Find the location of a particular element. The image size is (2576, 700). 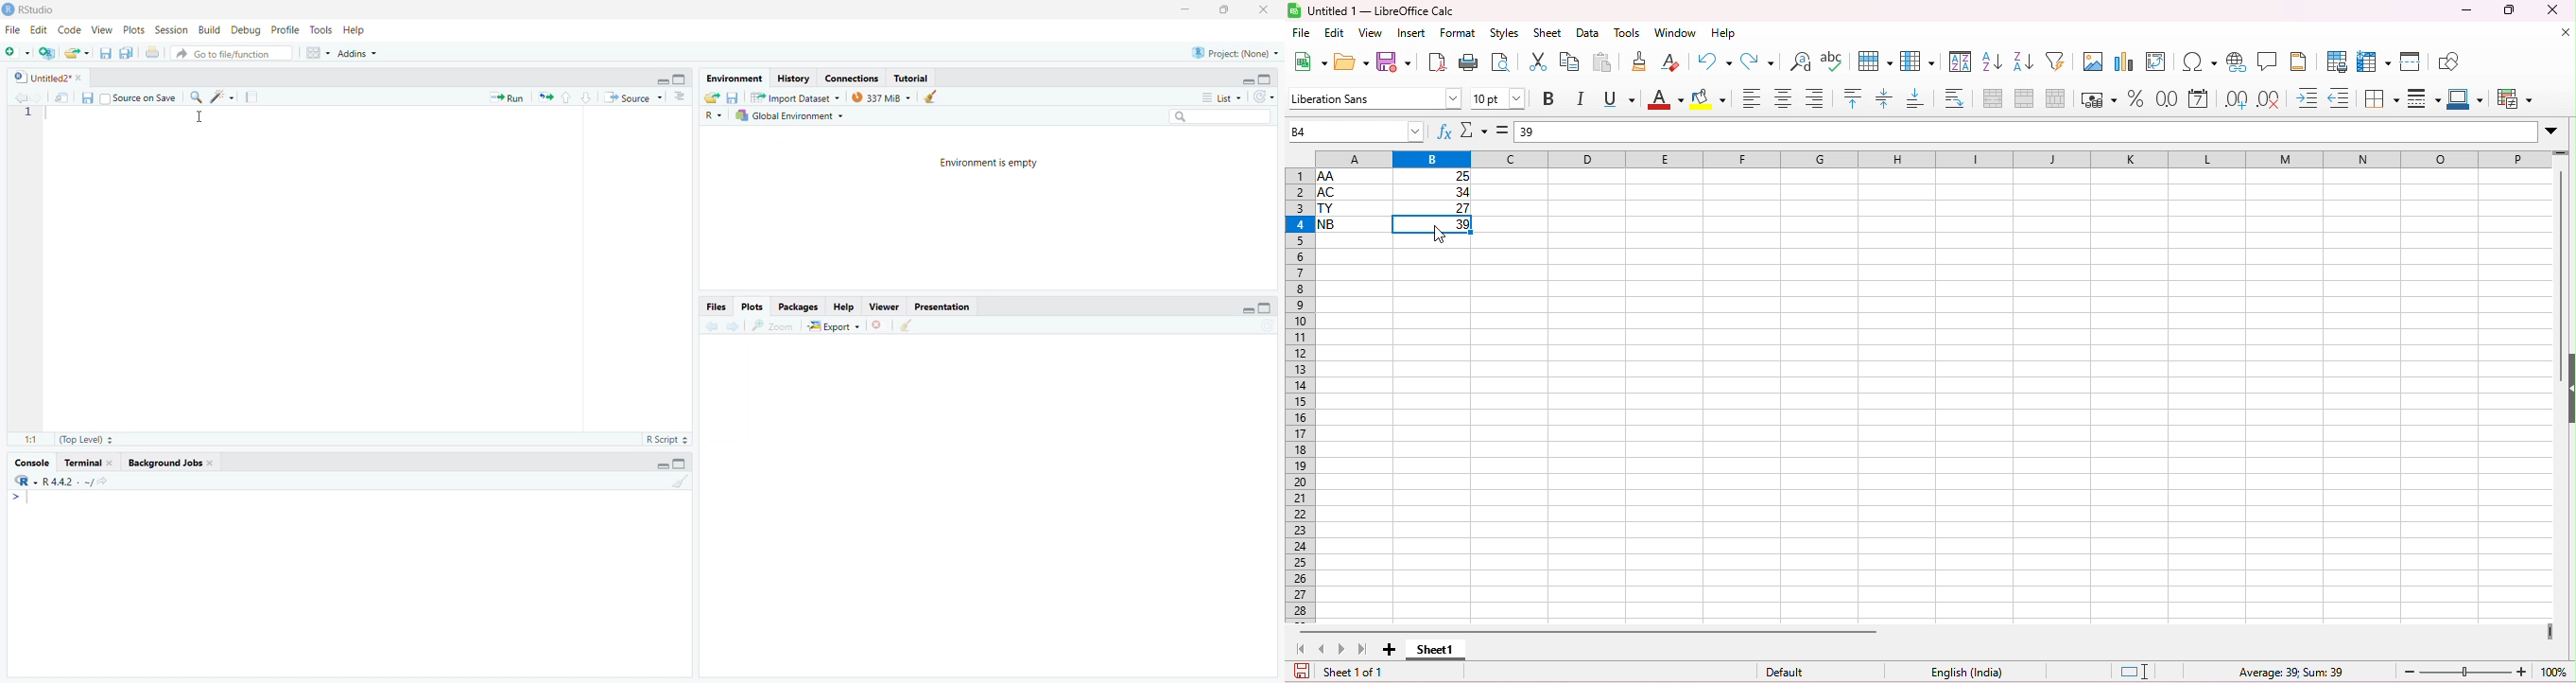

insert special characters is located at coordinates (2200, 62).